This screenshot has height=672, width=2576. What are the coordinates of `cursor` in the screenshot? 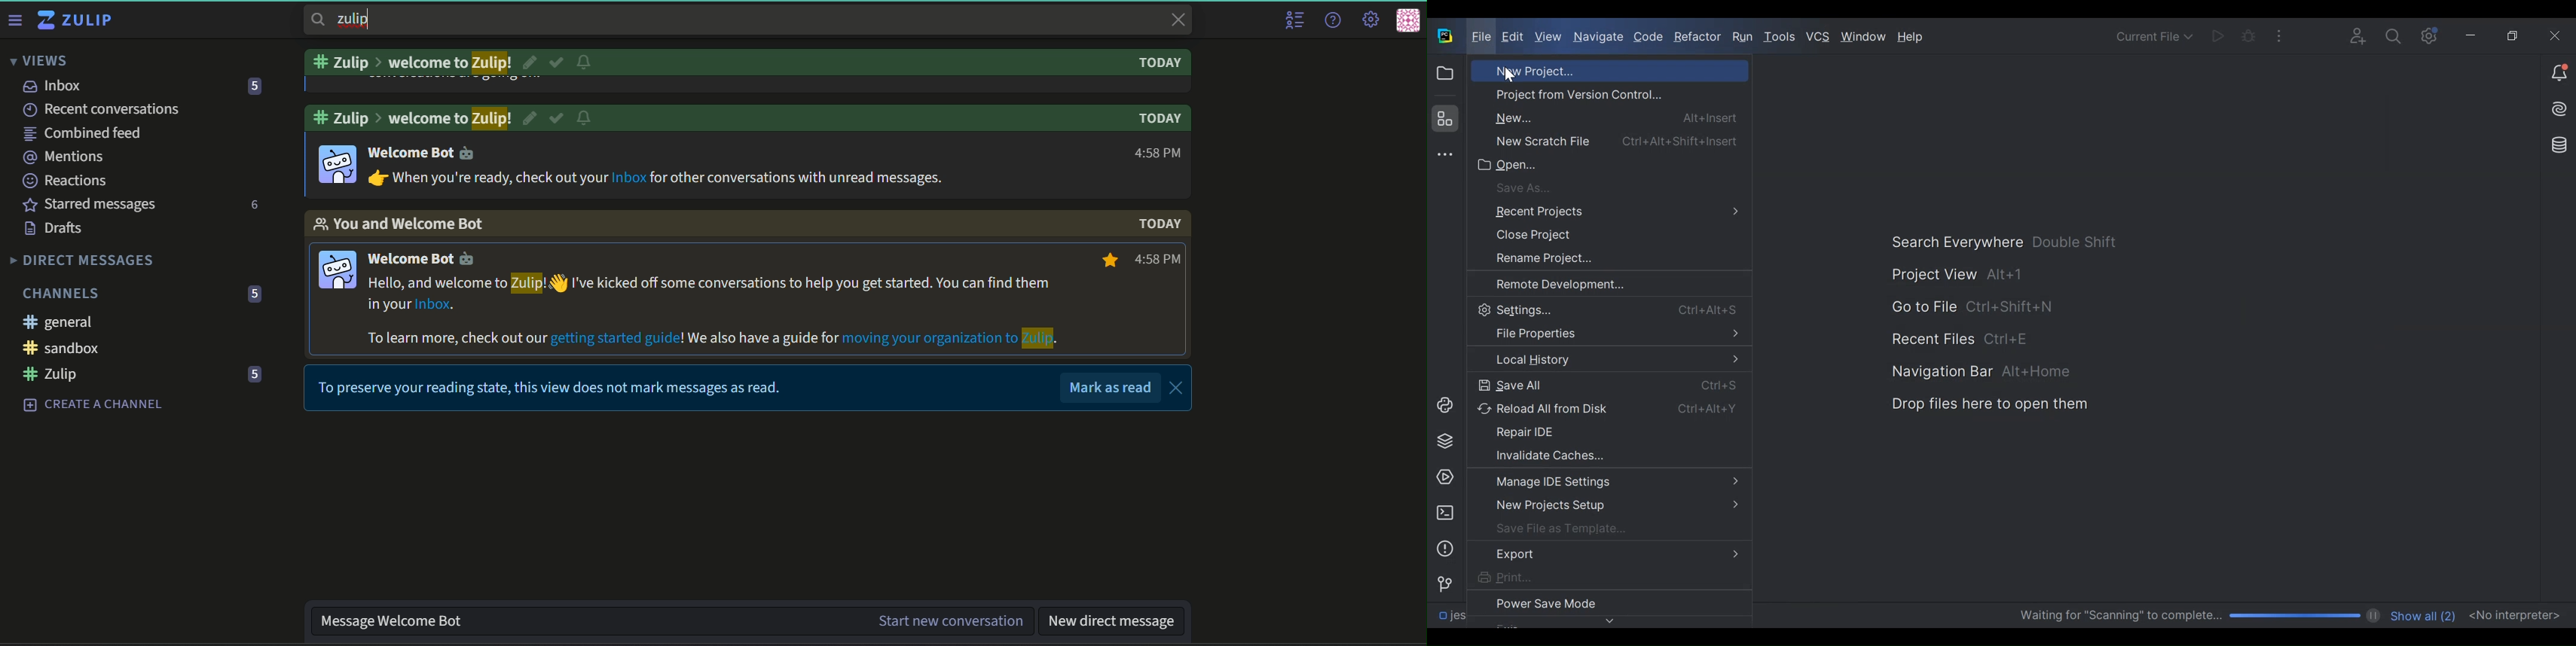 It's located at (557, 283).